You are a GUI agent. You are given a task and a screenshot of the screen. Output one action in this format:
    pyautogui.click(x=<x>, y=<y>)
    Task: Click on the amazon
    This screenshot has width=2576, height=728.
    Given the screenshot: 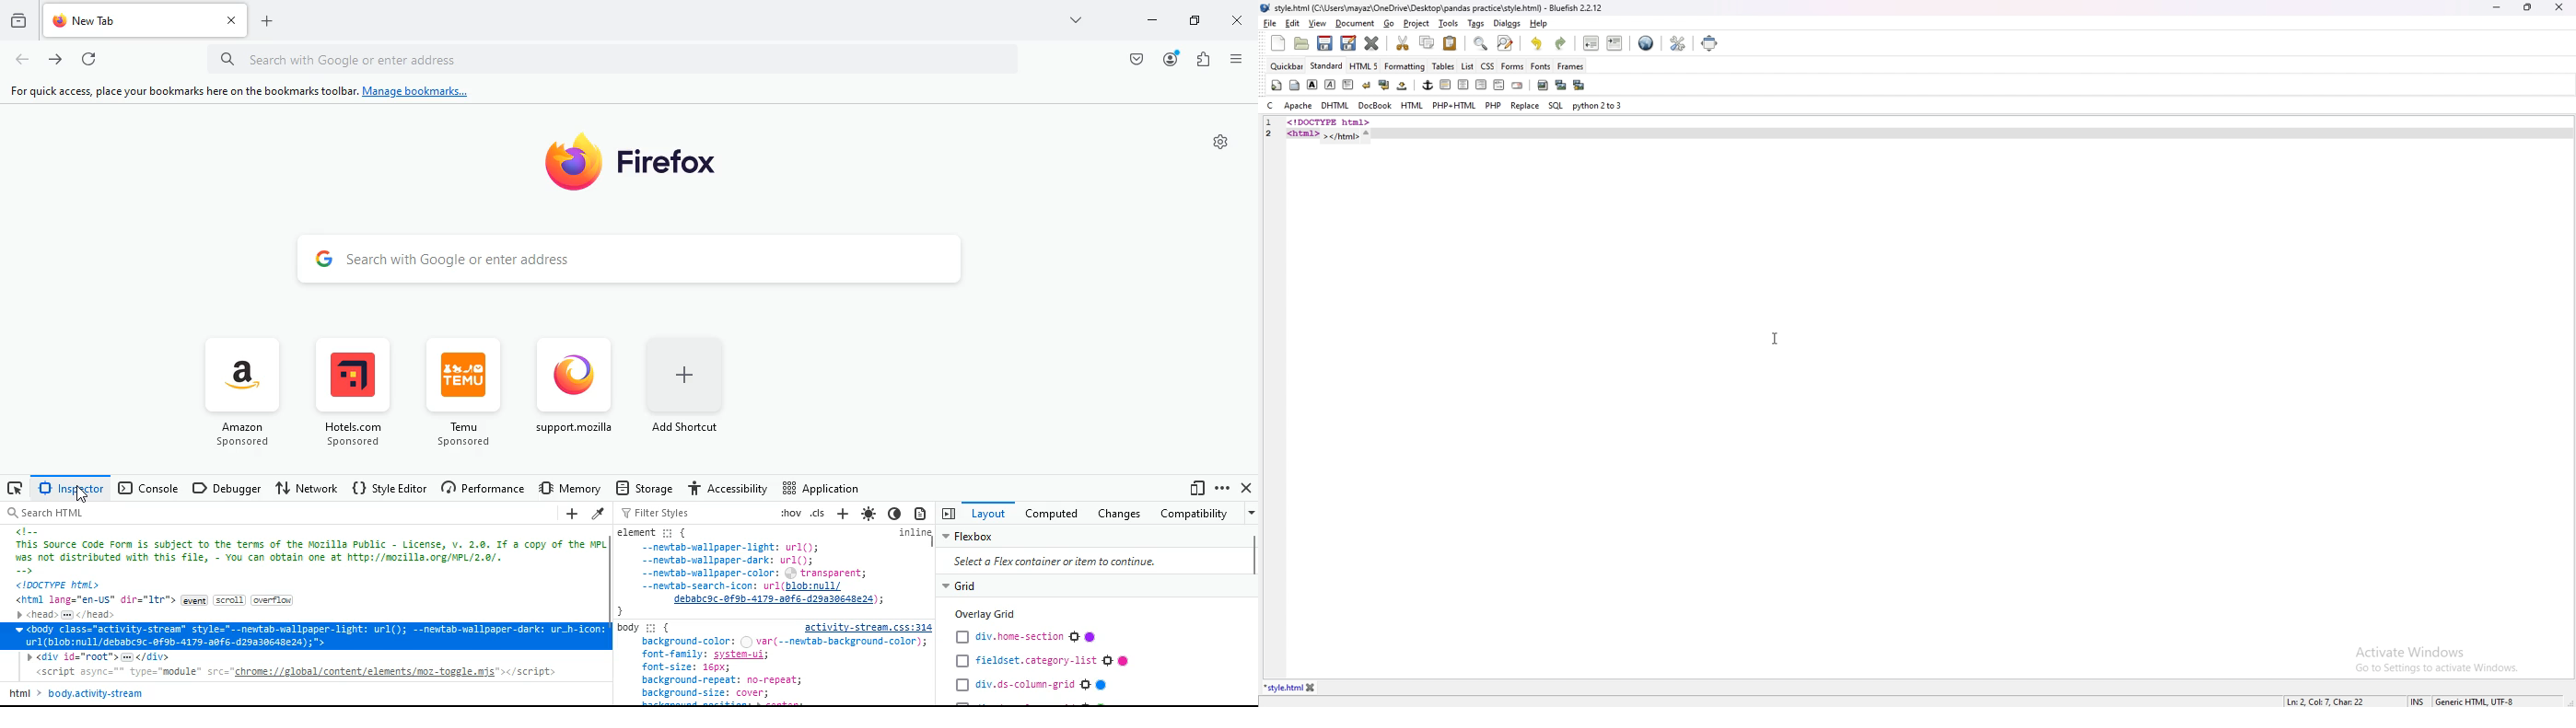 What is the action you would take?
    pyautogui.click(x=242, y=391)
    